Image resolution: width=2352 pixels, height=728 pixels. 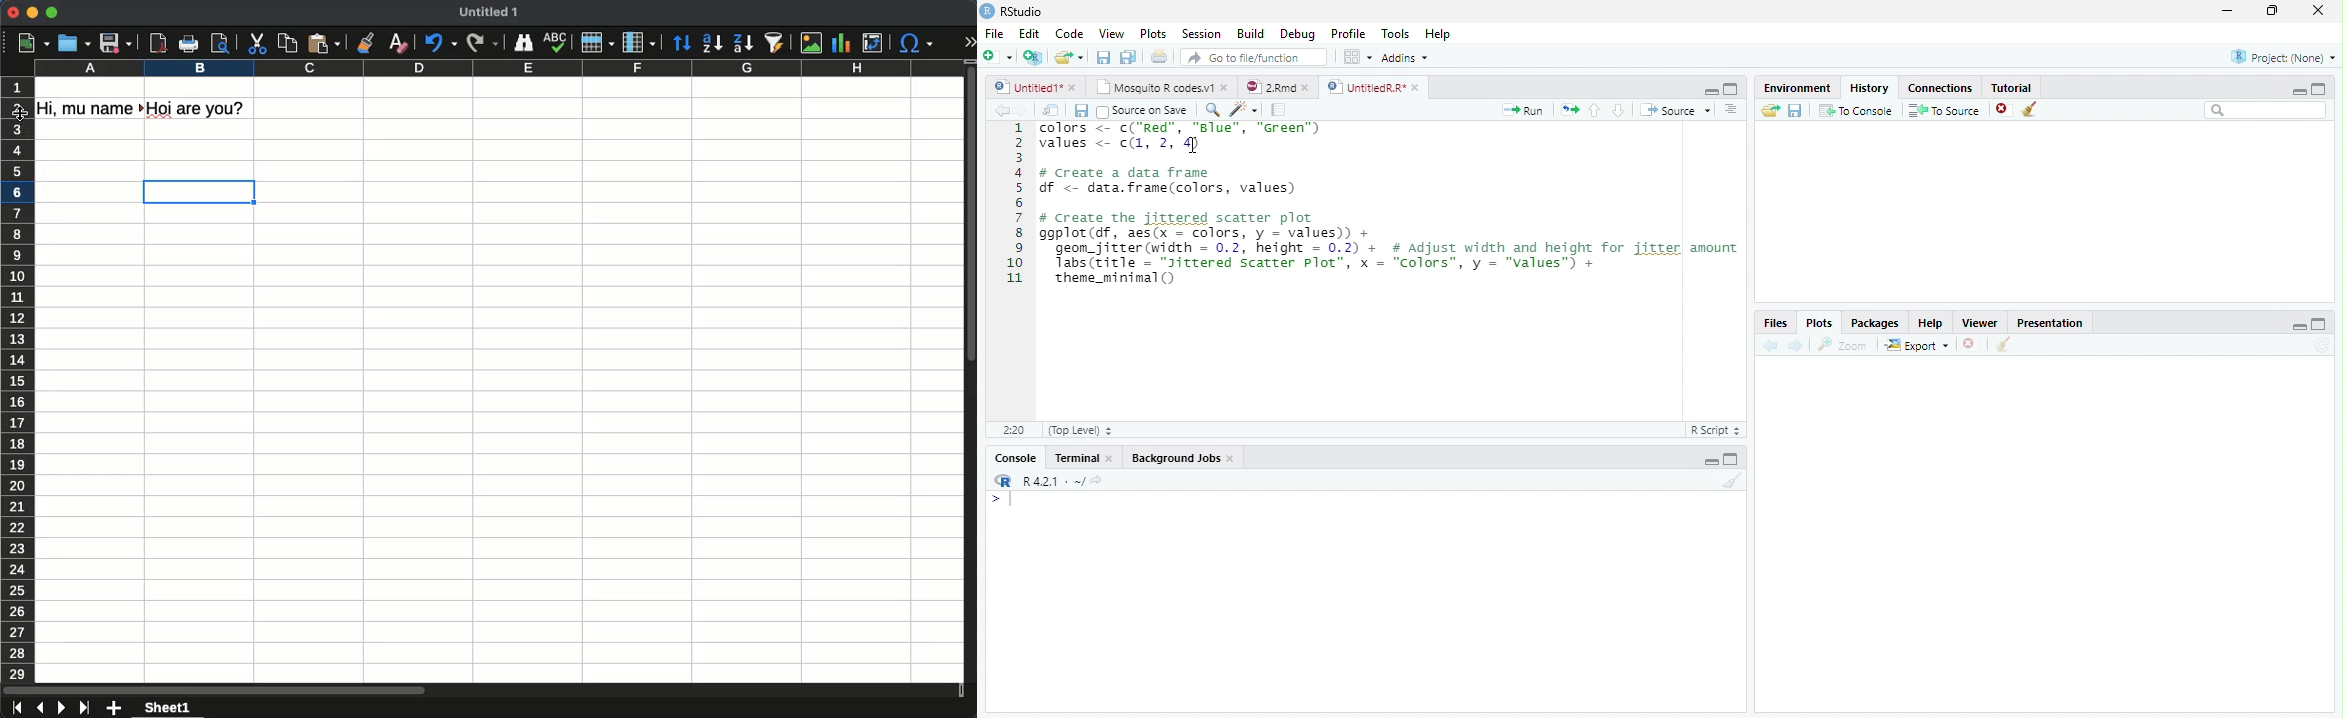 What do you see at coordinates (1027, 88) in the screenshot?
I see `Untitled1*` at bounding box center [1027, 88].